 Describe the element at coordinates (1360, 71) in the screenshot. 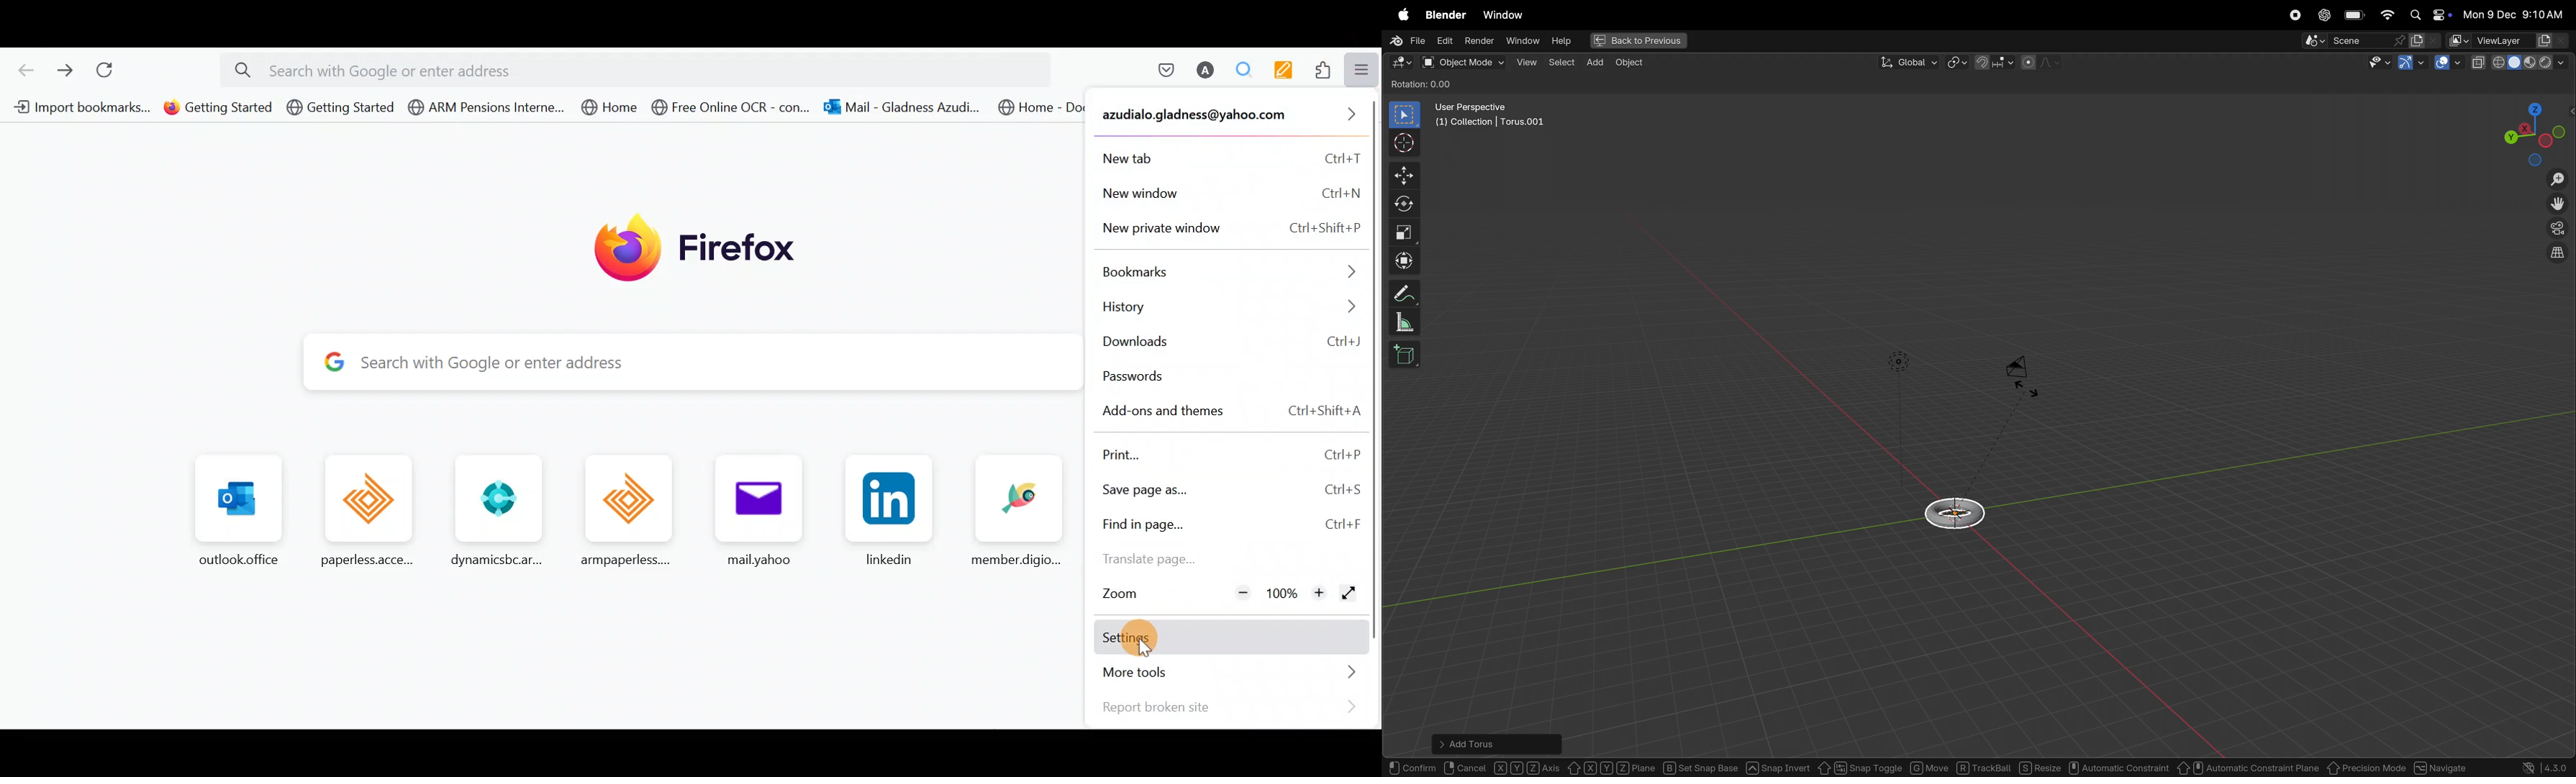

I see `Open application menu` at that location.